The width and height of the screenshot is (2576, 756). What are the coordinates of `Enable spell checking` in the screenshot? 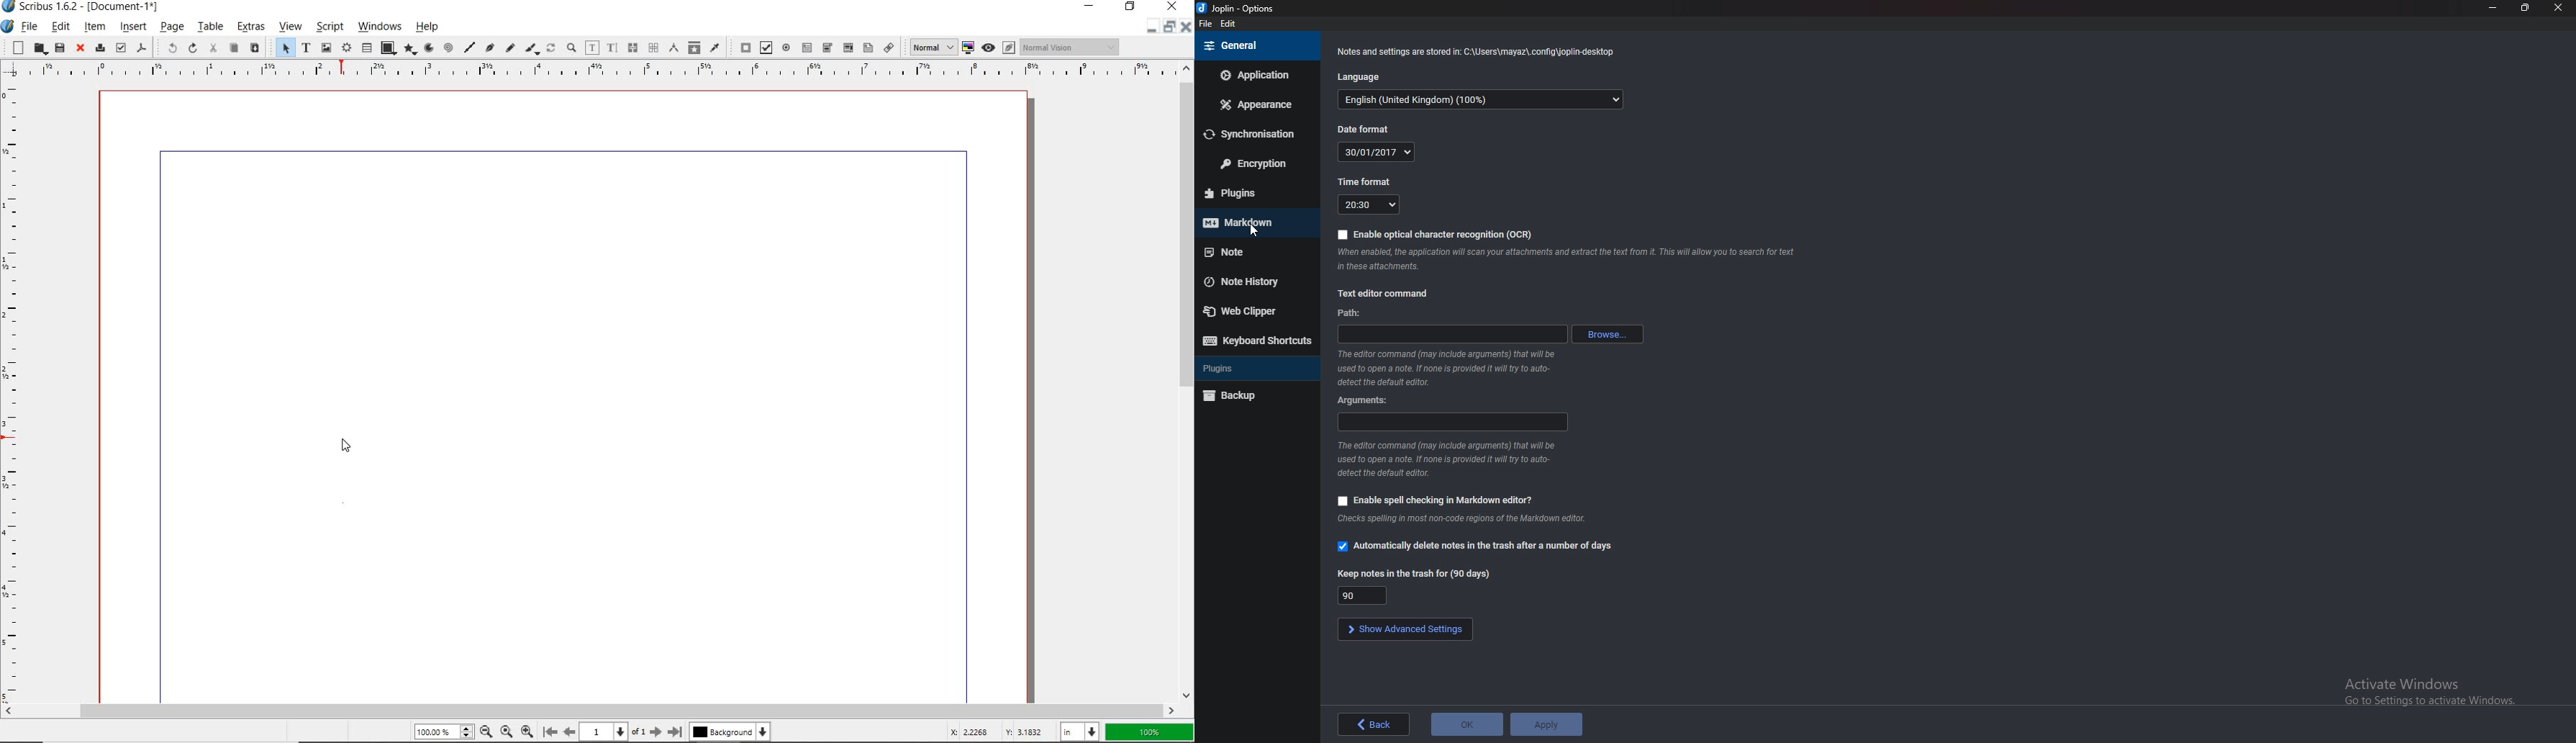 It's located at (1436, 501).